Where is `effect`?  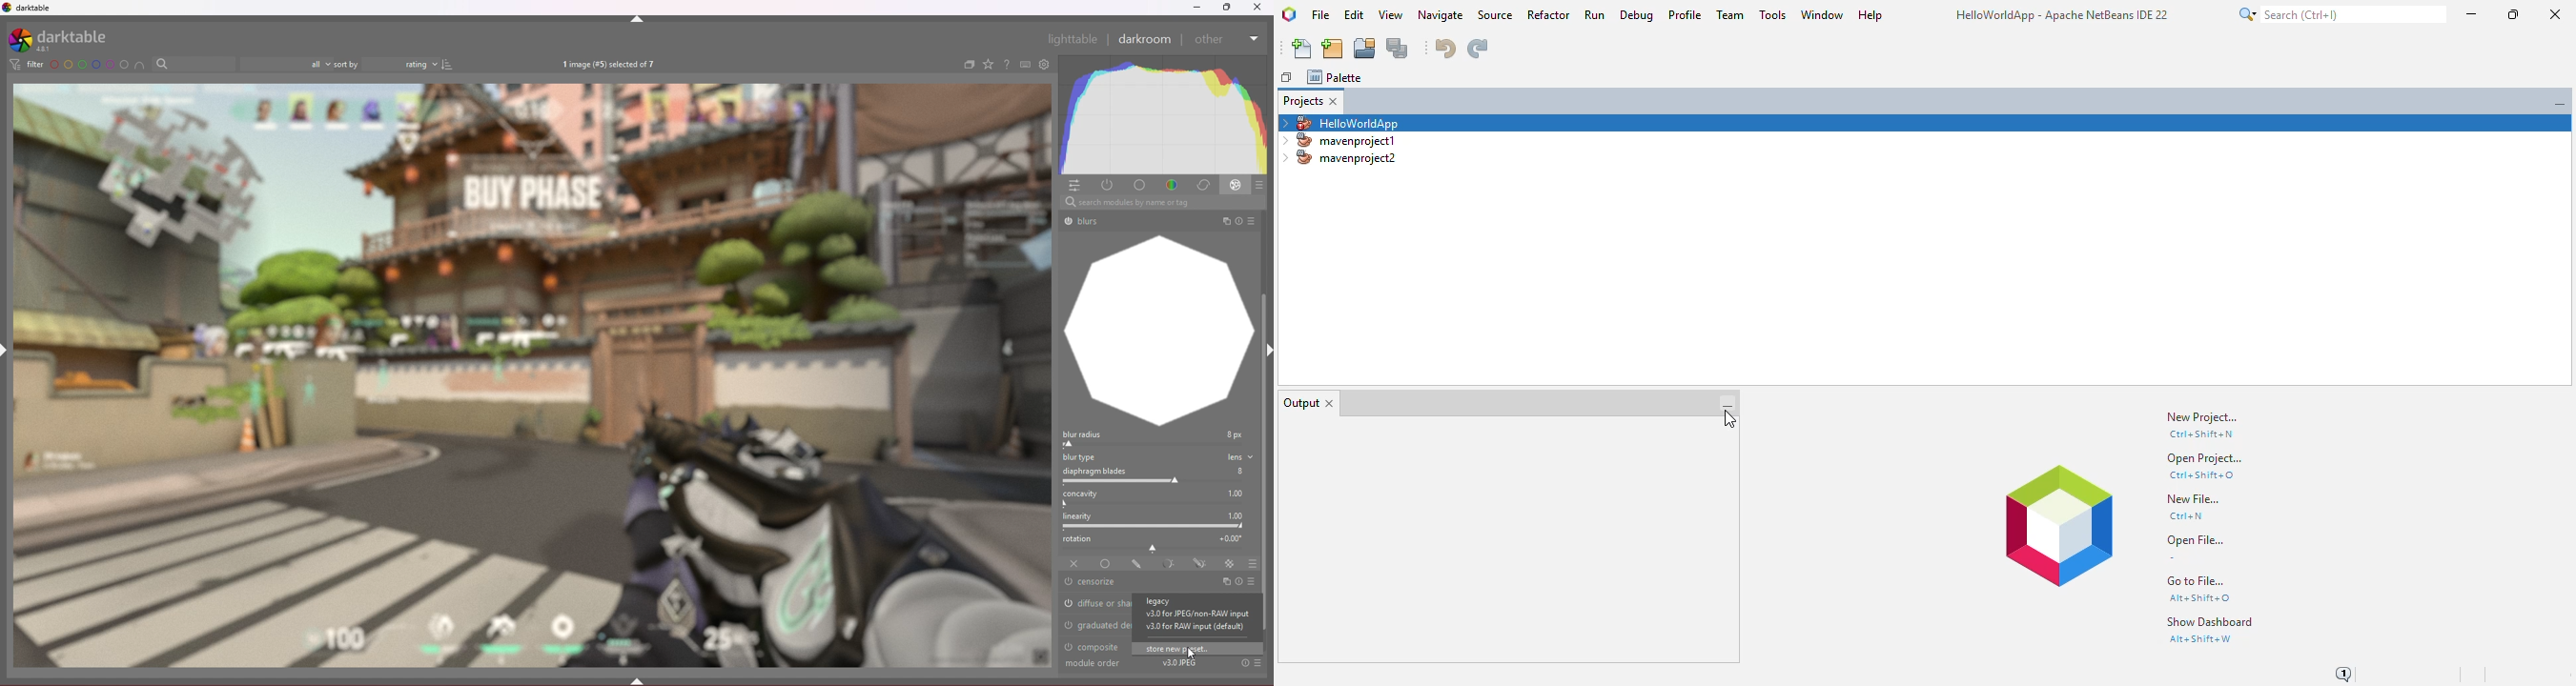
effect is located at coordinates (1237, 184).